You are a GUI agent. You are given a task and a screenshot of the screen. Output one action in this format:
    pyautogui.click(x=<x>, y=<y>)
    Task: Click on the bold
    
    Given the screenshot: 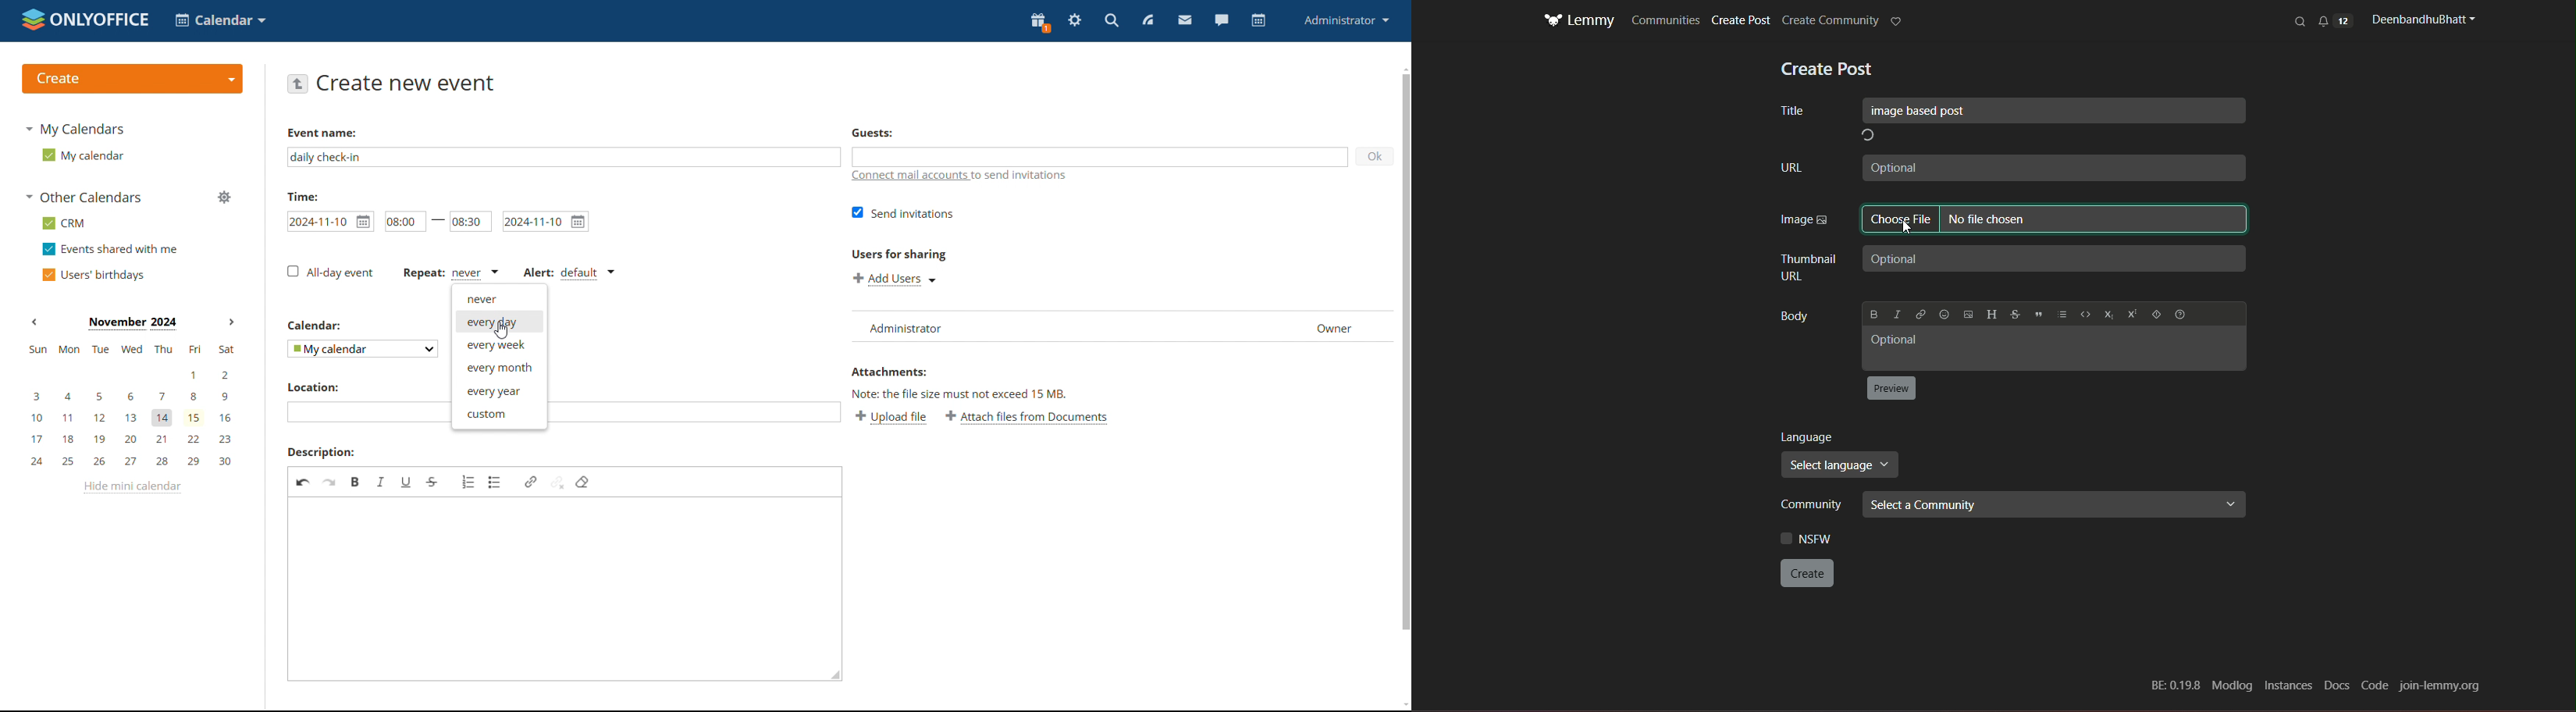 What is the action you would take?
    pyautogui.click(x=356, y=482)
    